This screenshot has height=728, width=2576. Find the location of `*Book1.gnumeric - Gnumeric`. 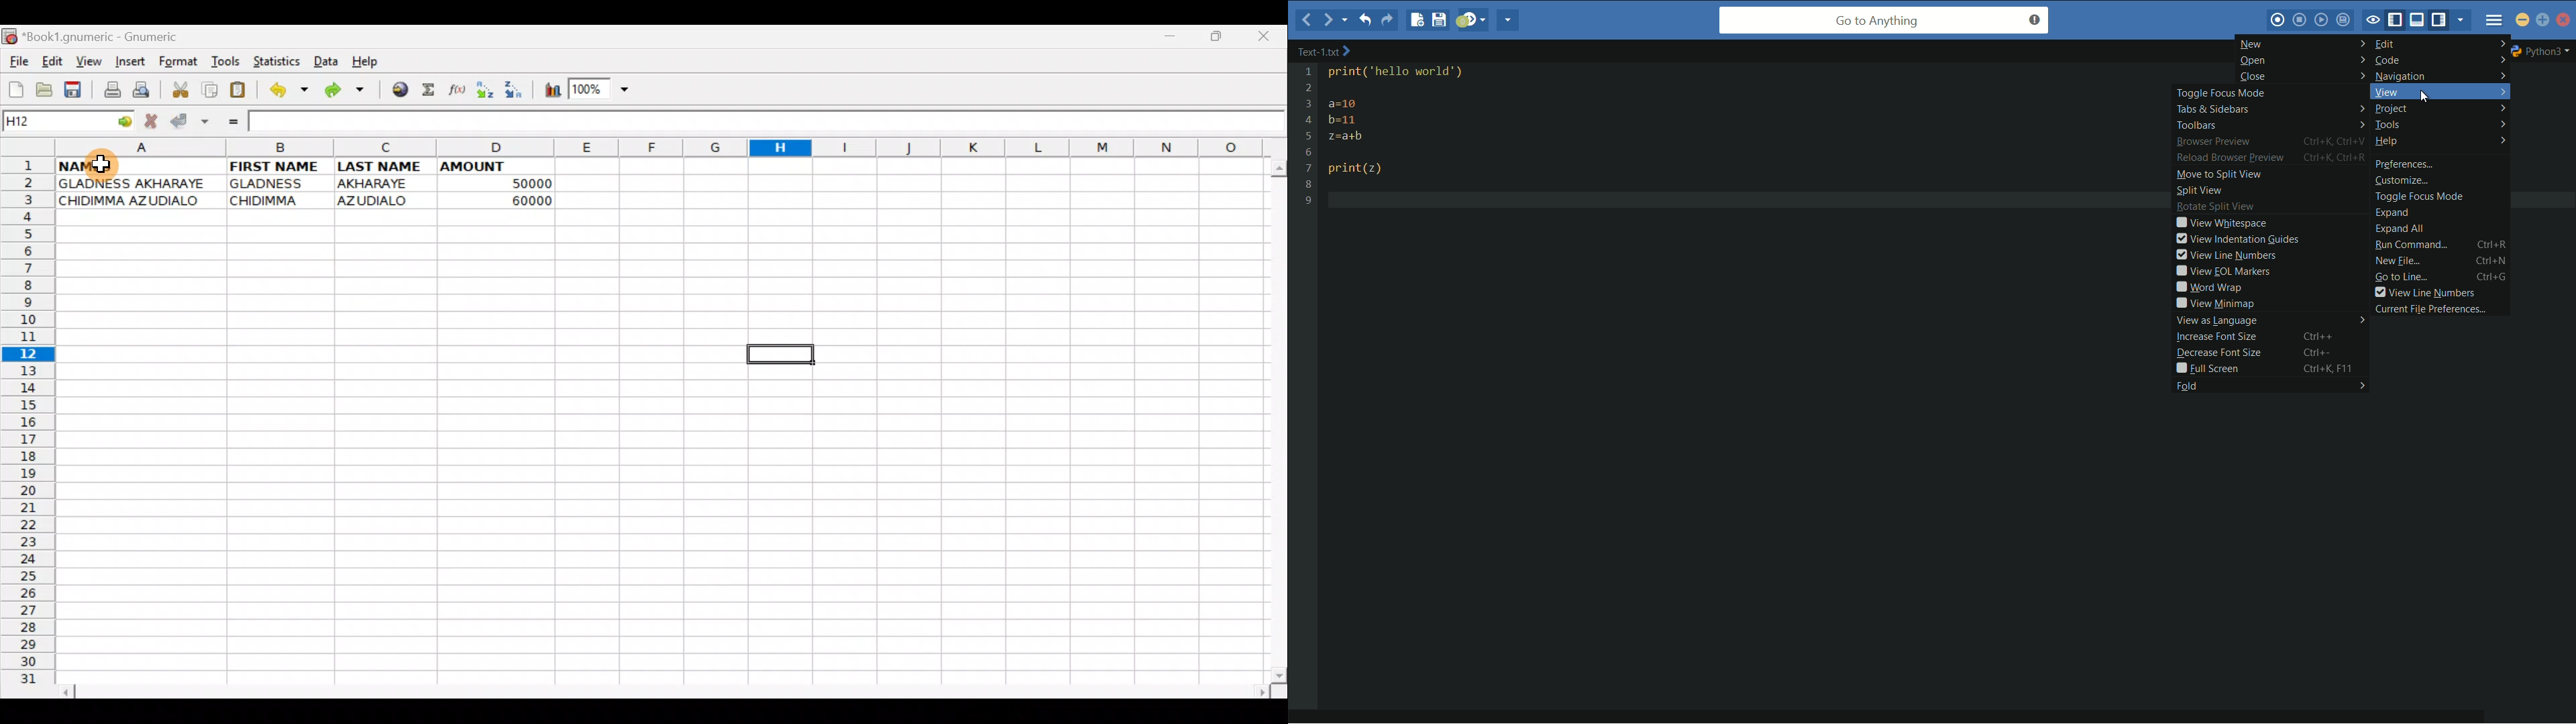

*Book1.gnumeric - Gnumeric is located at coordinates (108, 37).